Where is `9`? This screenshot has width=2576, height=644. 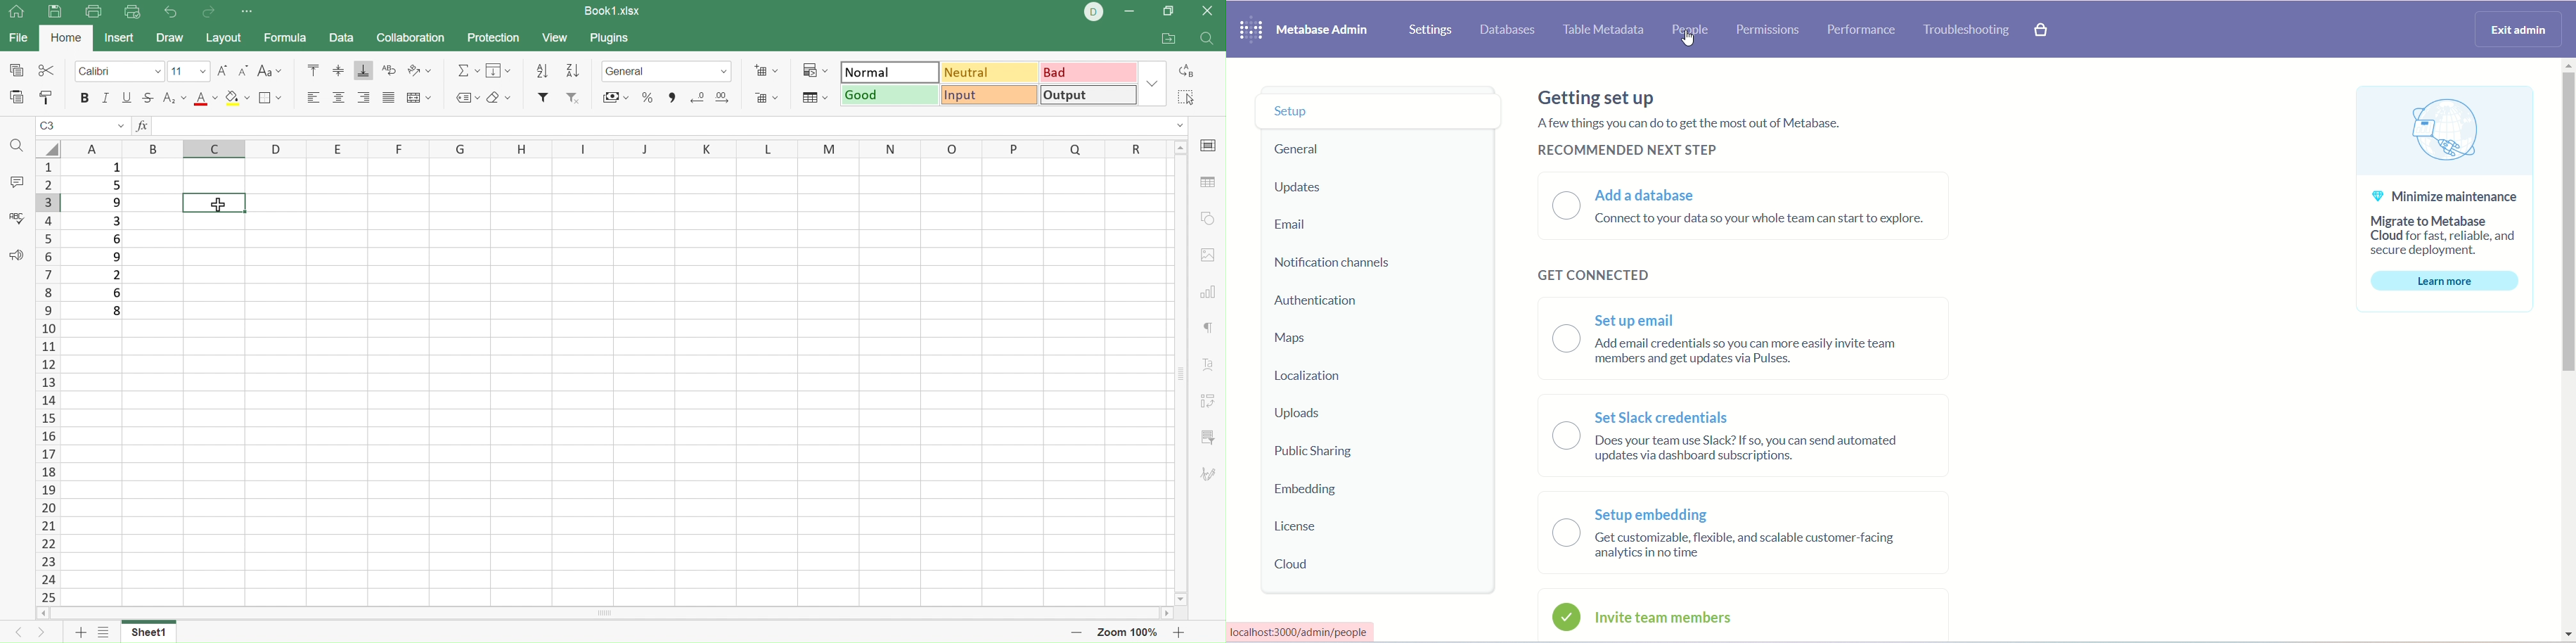 9 is located at coordinates (116, 257).